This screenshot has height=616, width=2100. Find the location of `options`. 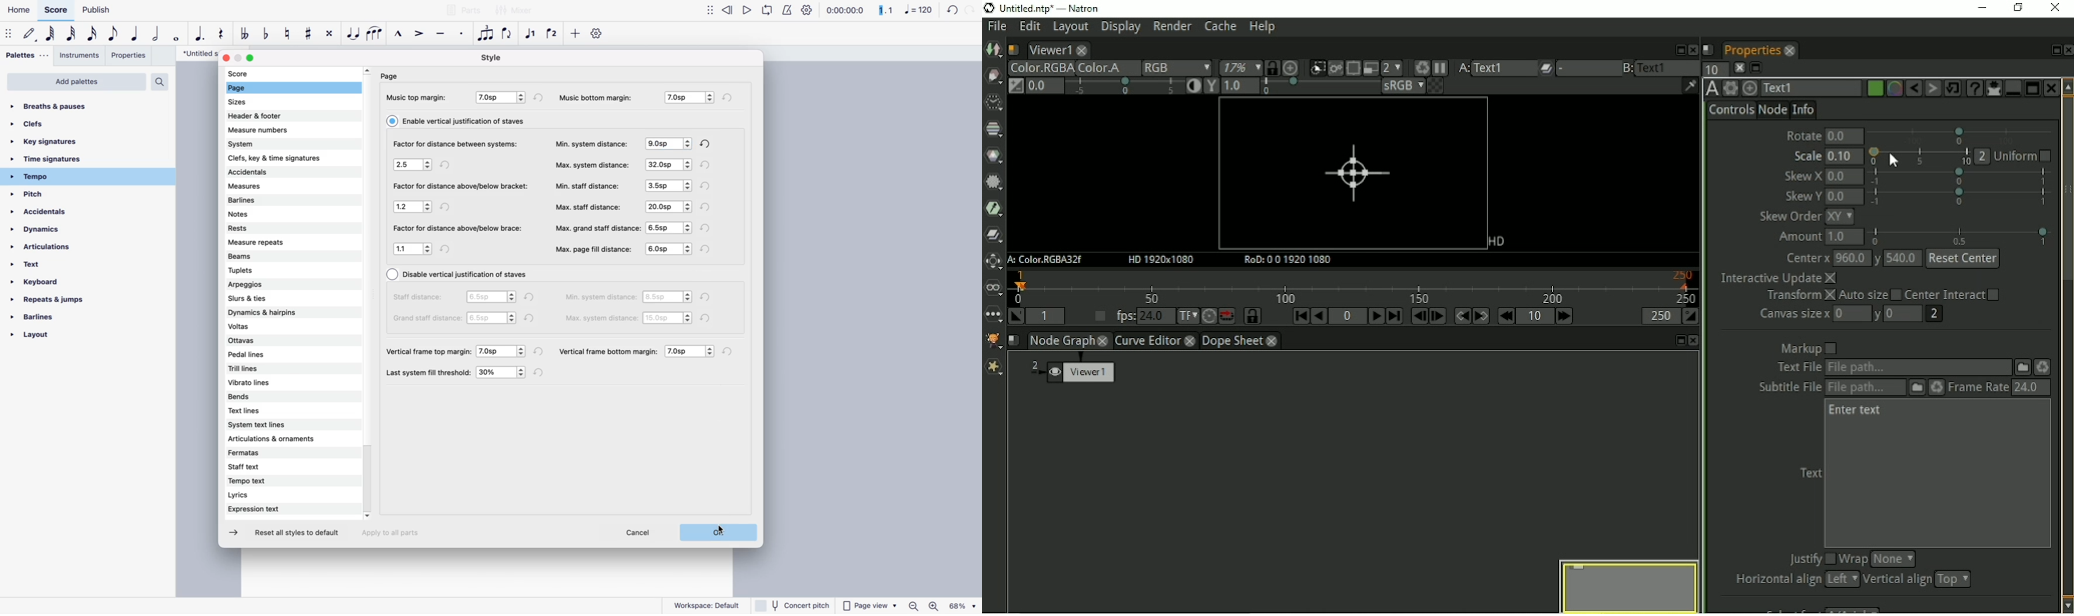

options is located at coordinates (502, 98).